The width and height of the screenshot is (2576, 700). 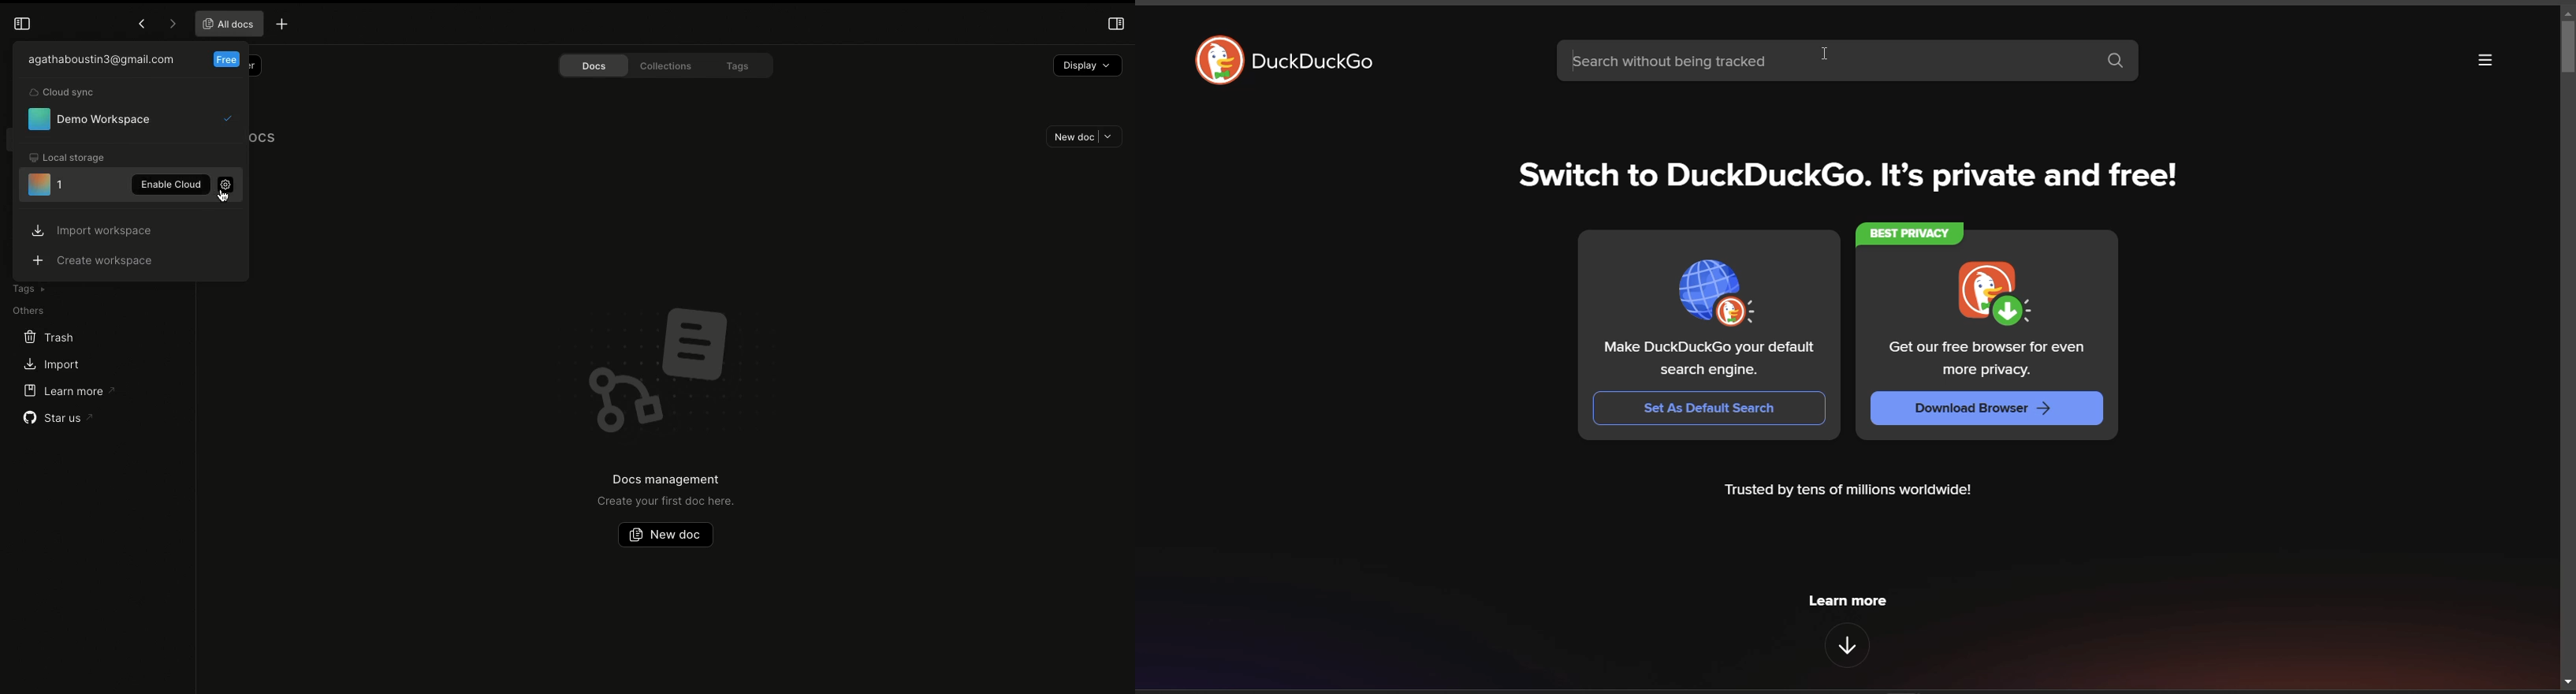 What do you see at coordinates (22, 24) in the screenshot?
I see `Collapse sidebar` at bounding box center [22, 24].